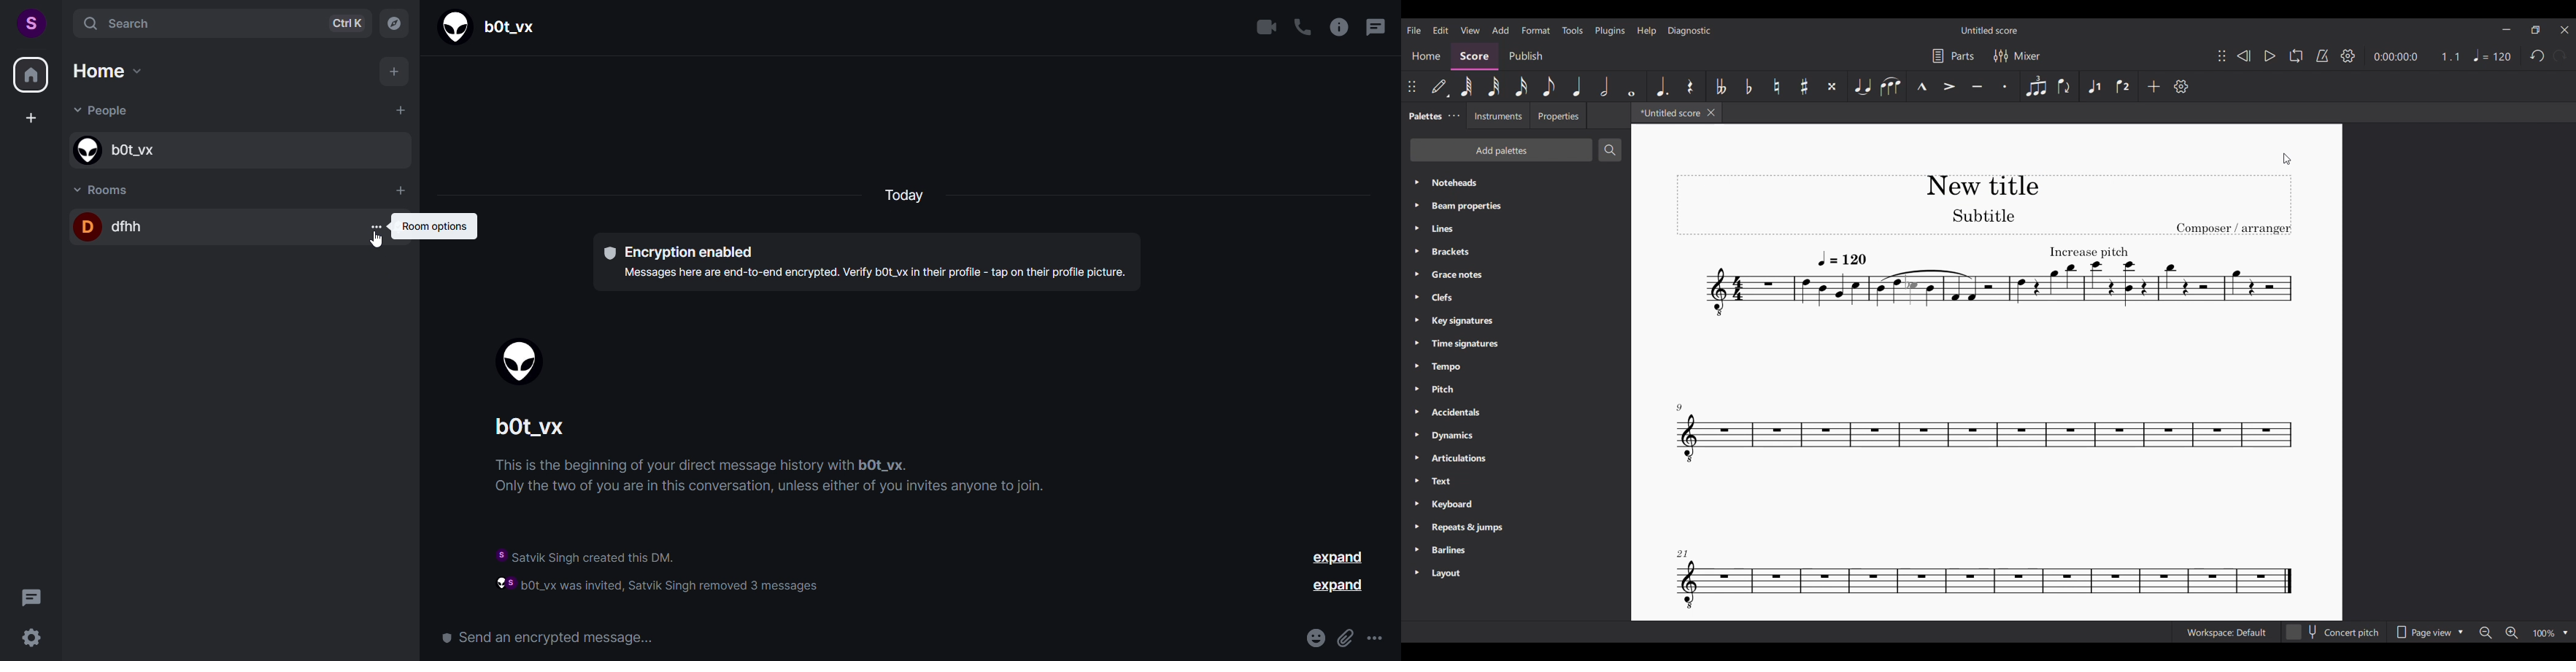 This screenshot has height=672, width=2576. I want to click on Diagnostic menu, so click(1689, 31).